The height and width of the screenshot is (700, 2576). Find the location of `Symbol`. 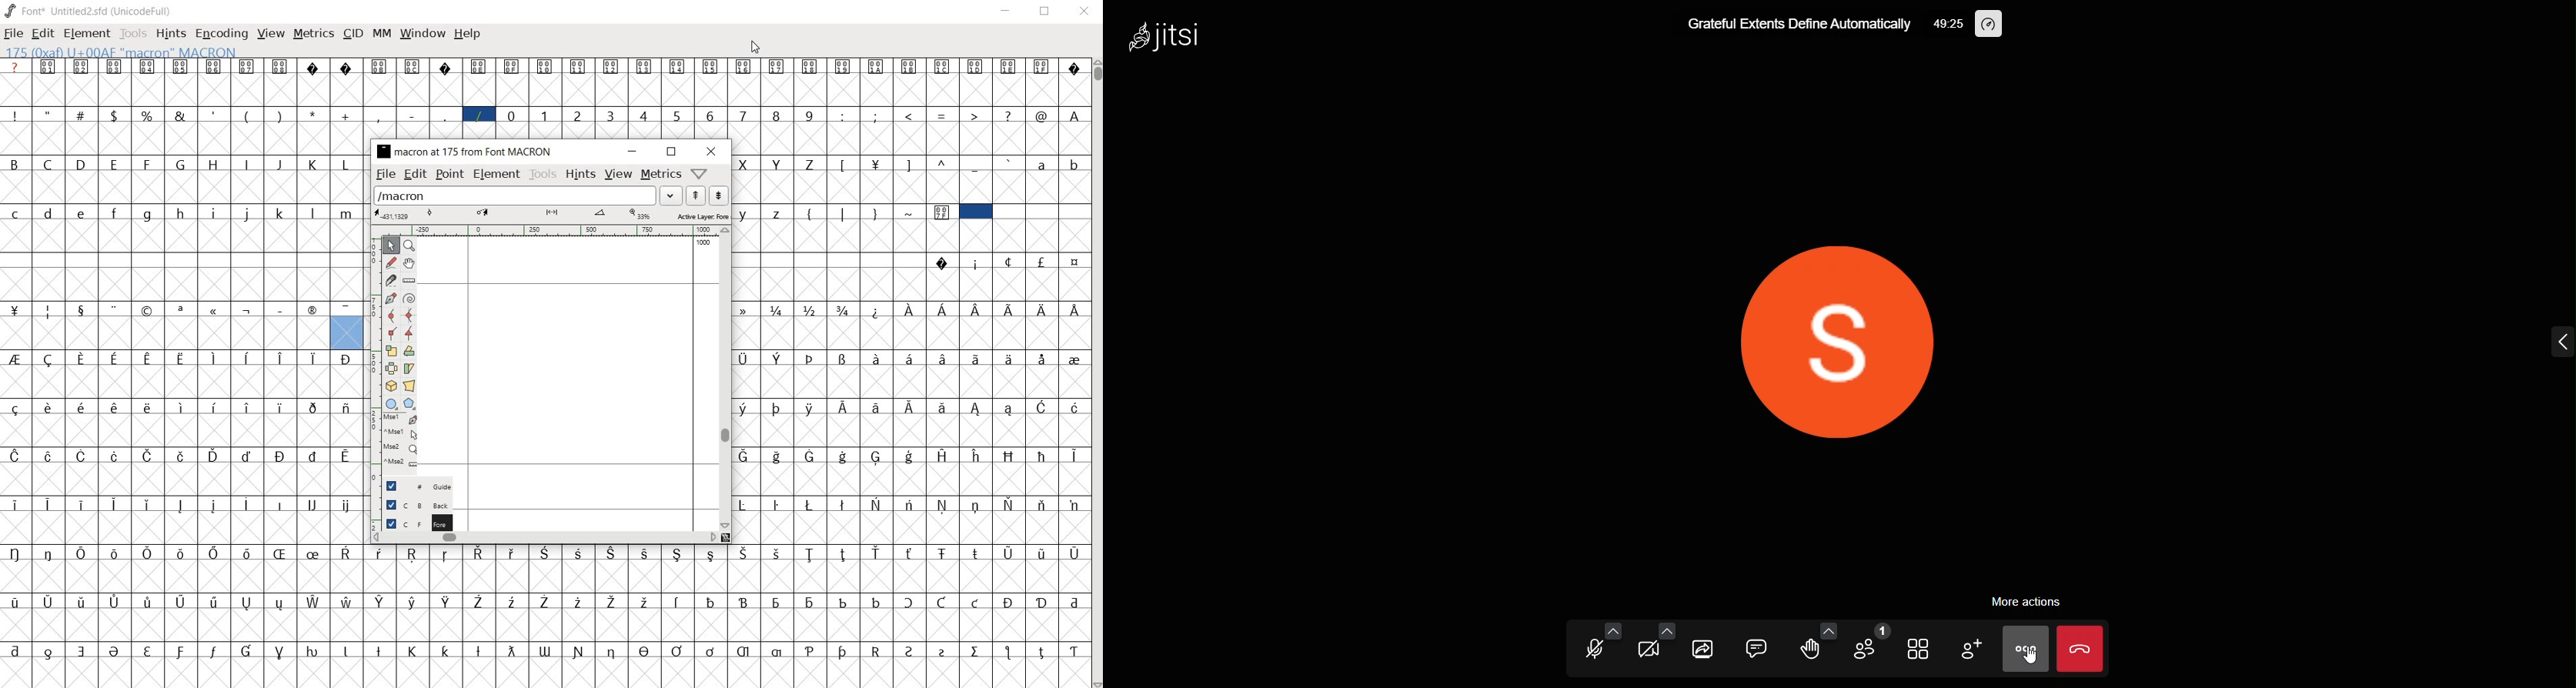

Symbol is located at coordinates (877, 601).